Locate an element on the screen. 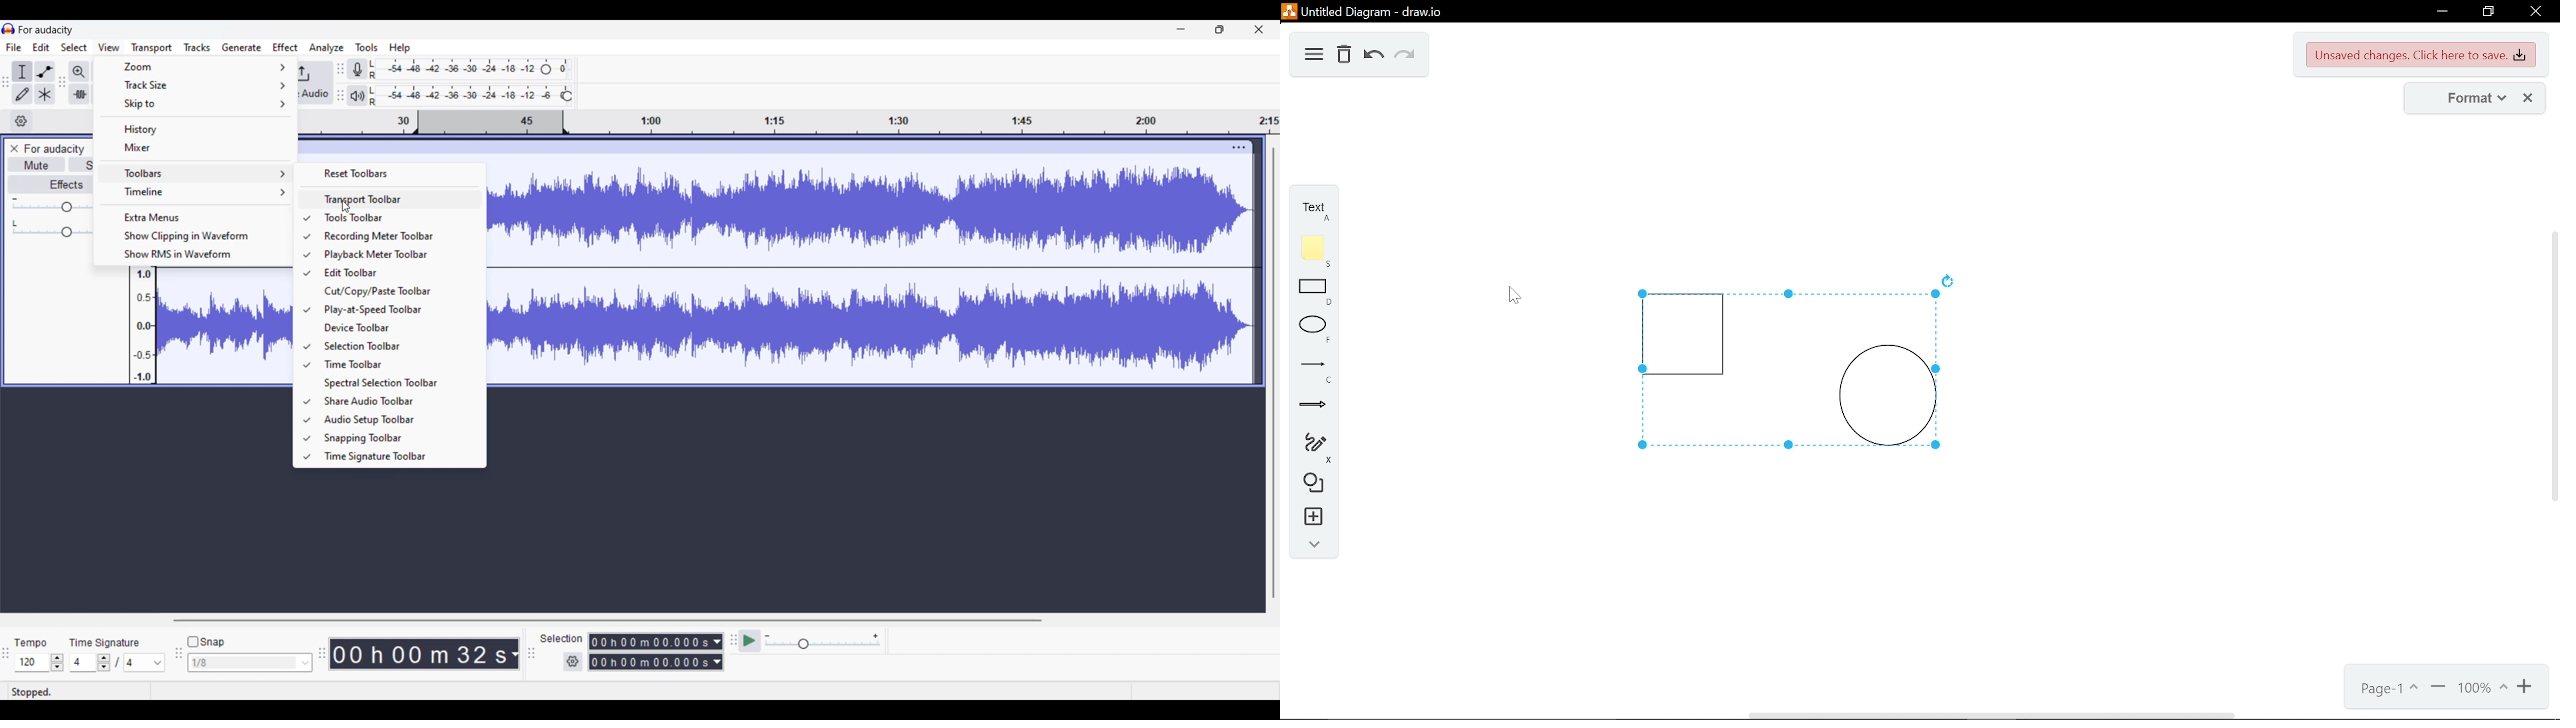 Image resolution: width=2576 pixels, height=728 pixels. Skip to options is located at coordinates (196, 104).